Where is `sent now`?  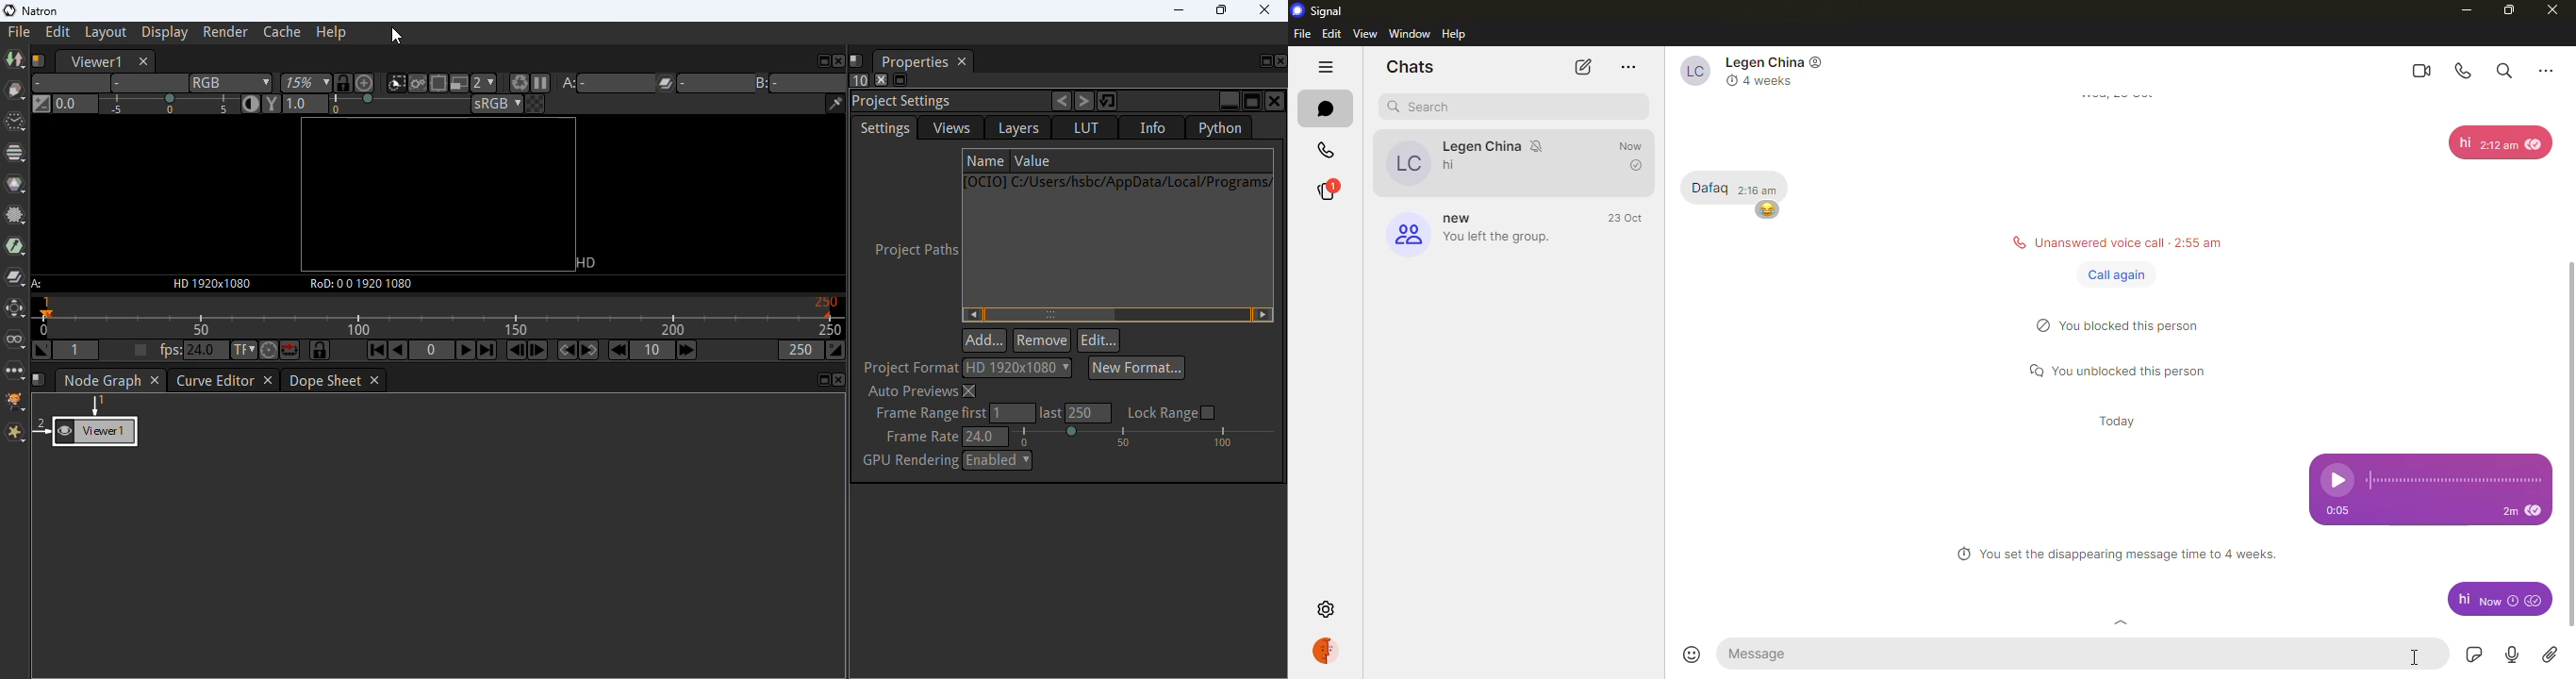
sent now is located at coordinates (2499, 600).